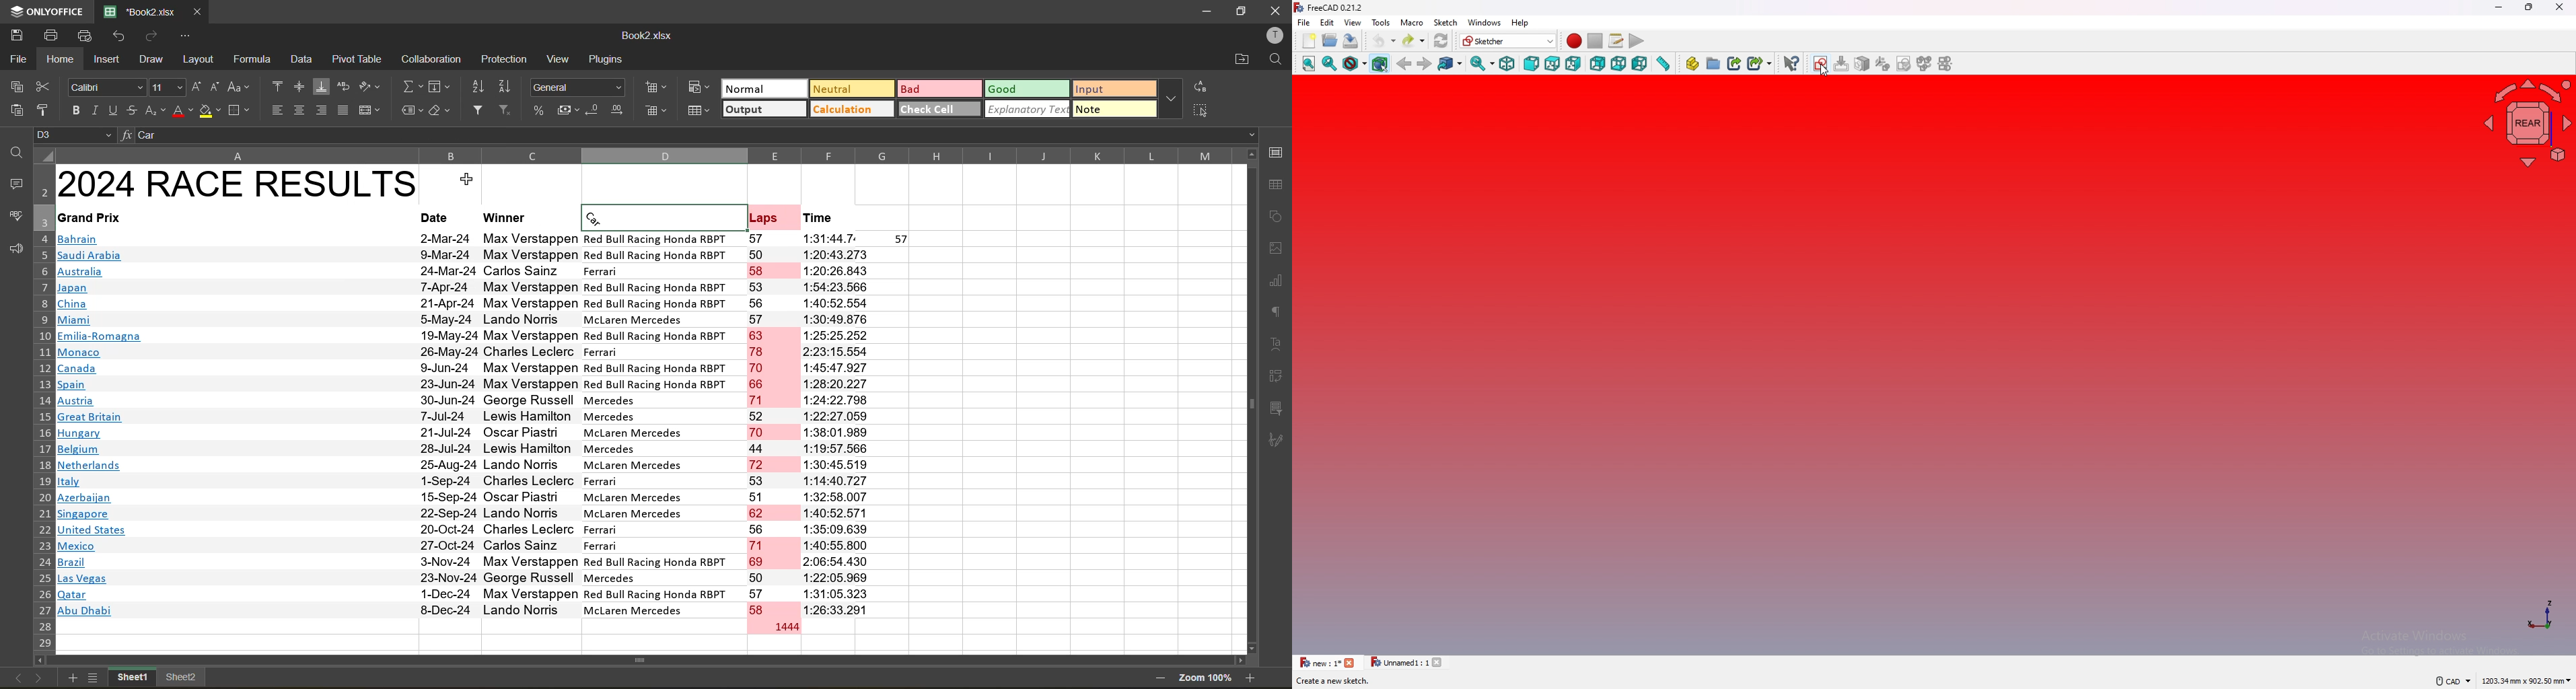 This screenshot has width=2576, height=700. Describe the element at coordinates (409, 111) in the screenshot. I see `named ranges` at that location.